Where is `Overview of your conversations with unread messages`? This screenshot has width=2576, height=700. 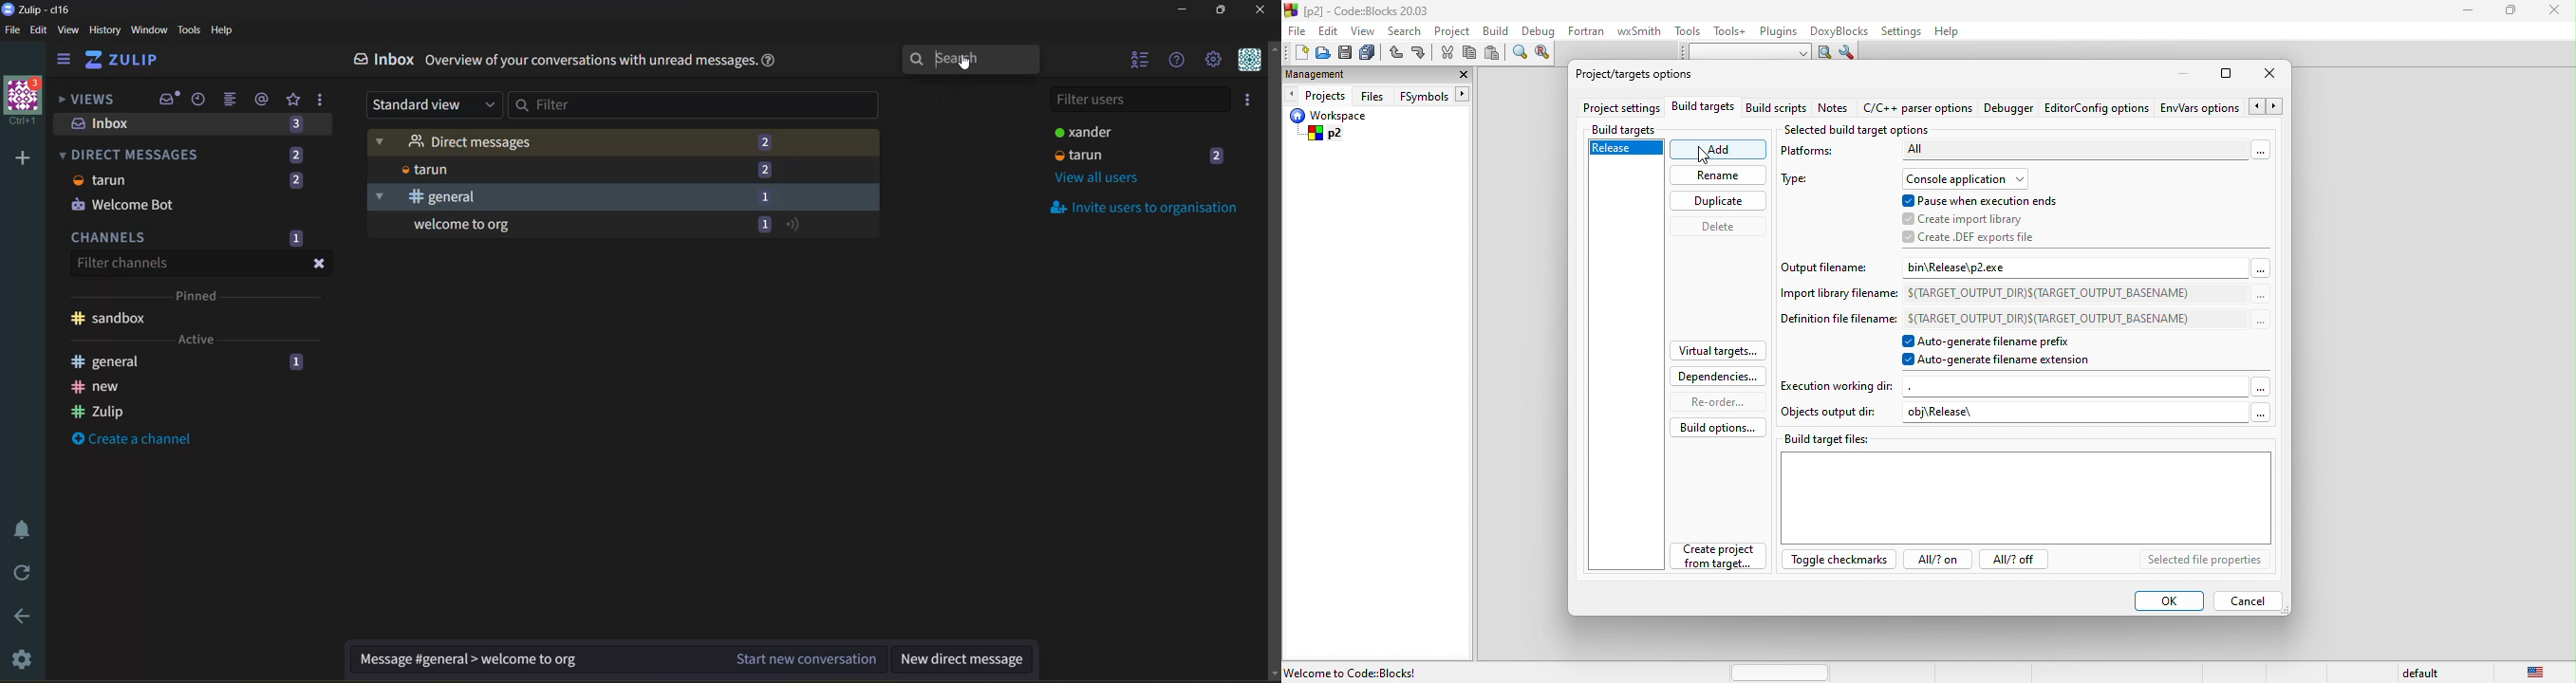
Overview of your conversations with unread messages is located at coordinates (591, 60).